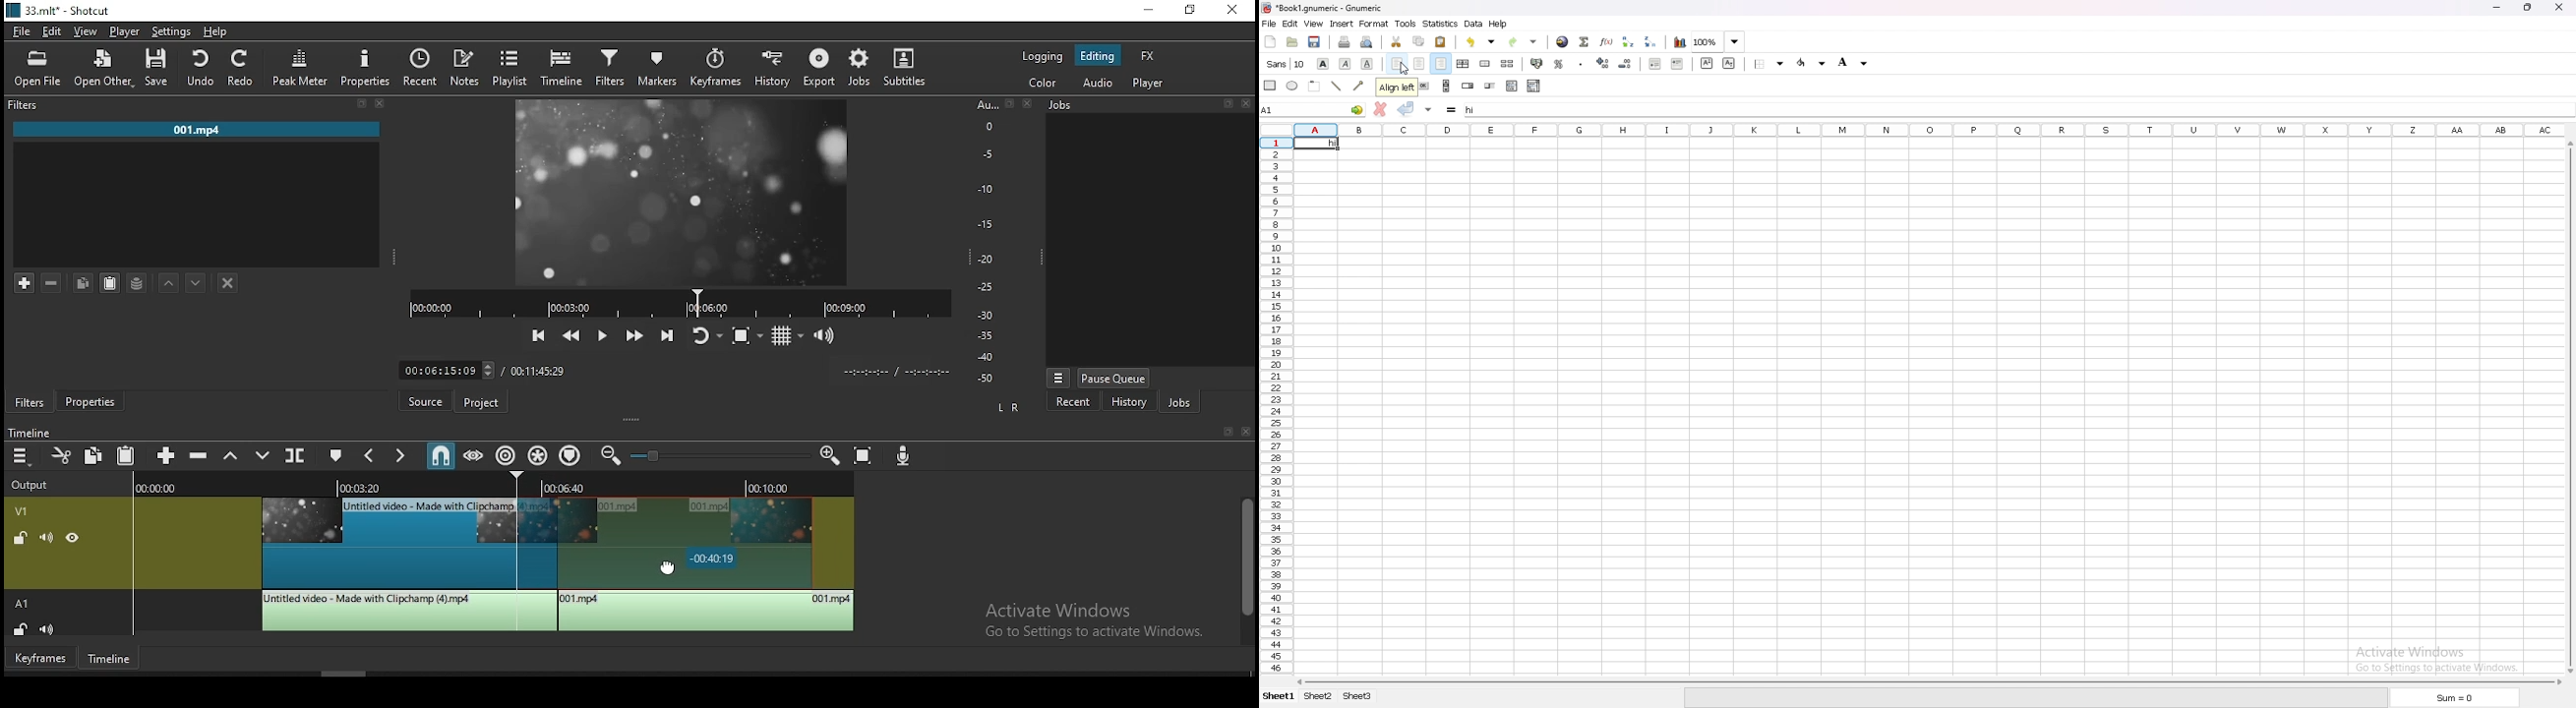 This screenshot has width=2576, height=728. Describe the element at coordinates (38, 660) in the screenshot. I see `keyframe` at that location.